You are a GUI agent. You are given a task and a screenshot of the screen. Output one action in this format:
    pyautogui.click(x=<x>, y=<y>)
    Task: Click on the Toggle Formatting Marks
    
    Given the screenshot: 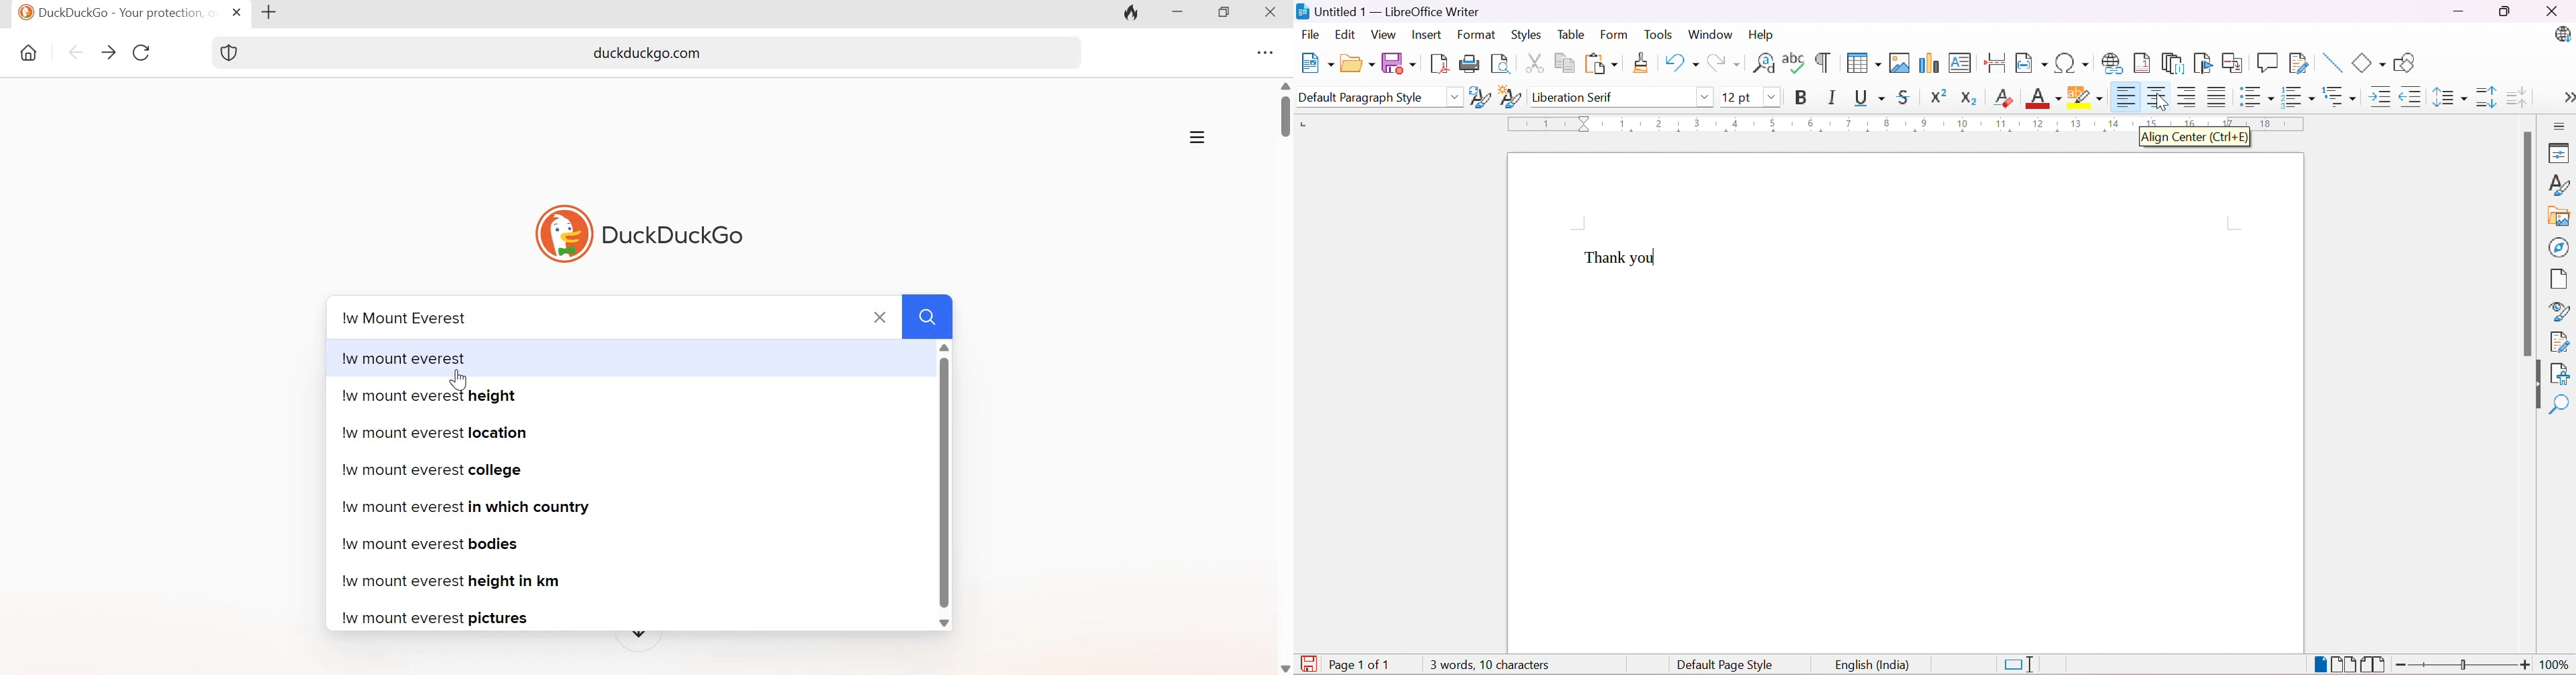 What is the action you would take?
    pyautogui.click(x=1823, y=63)
    